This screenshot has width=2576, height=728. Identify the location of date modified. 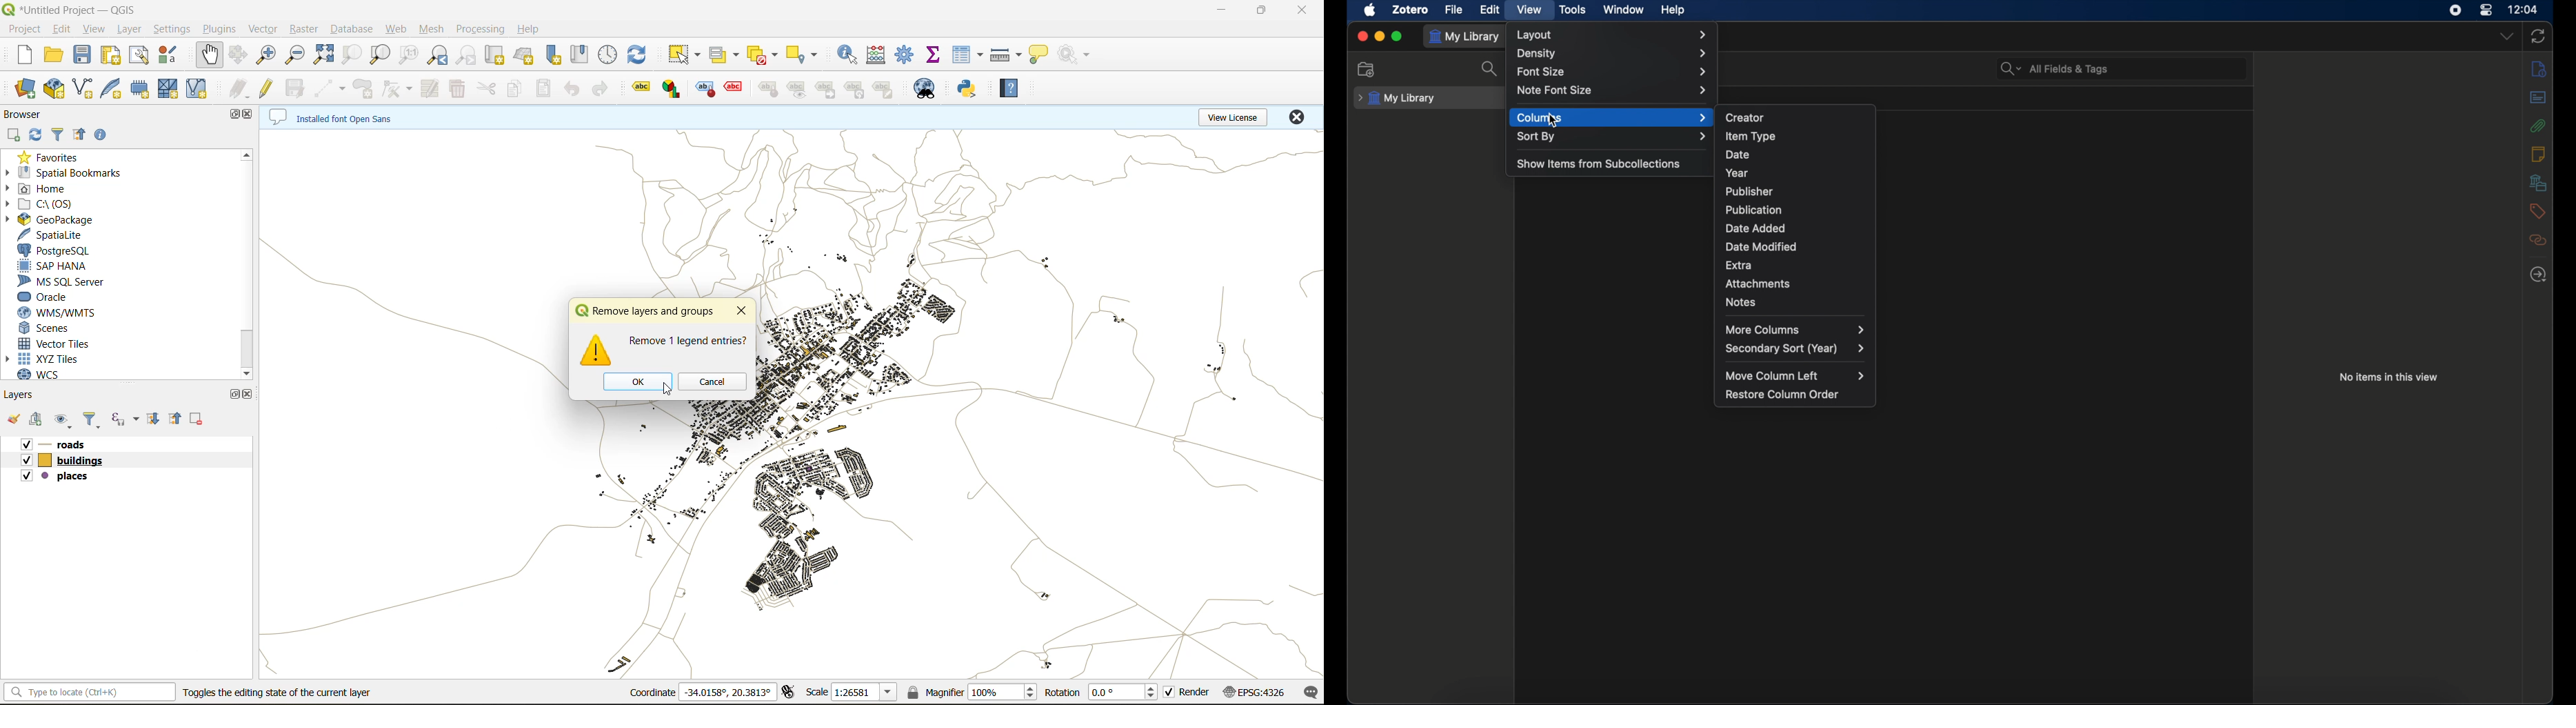
(1762, 247).